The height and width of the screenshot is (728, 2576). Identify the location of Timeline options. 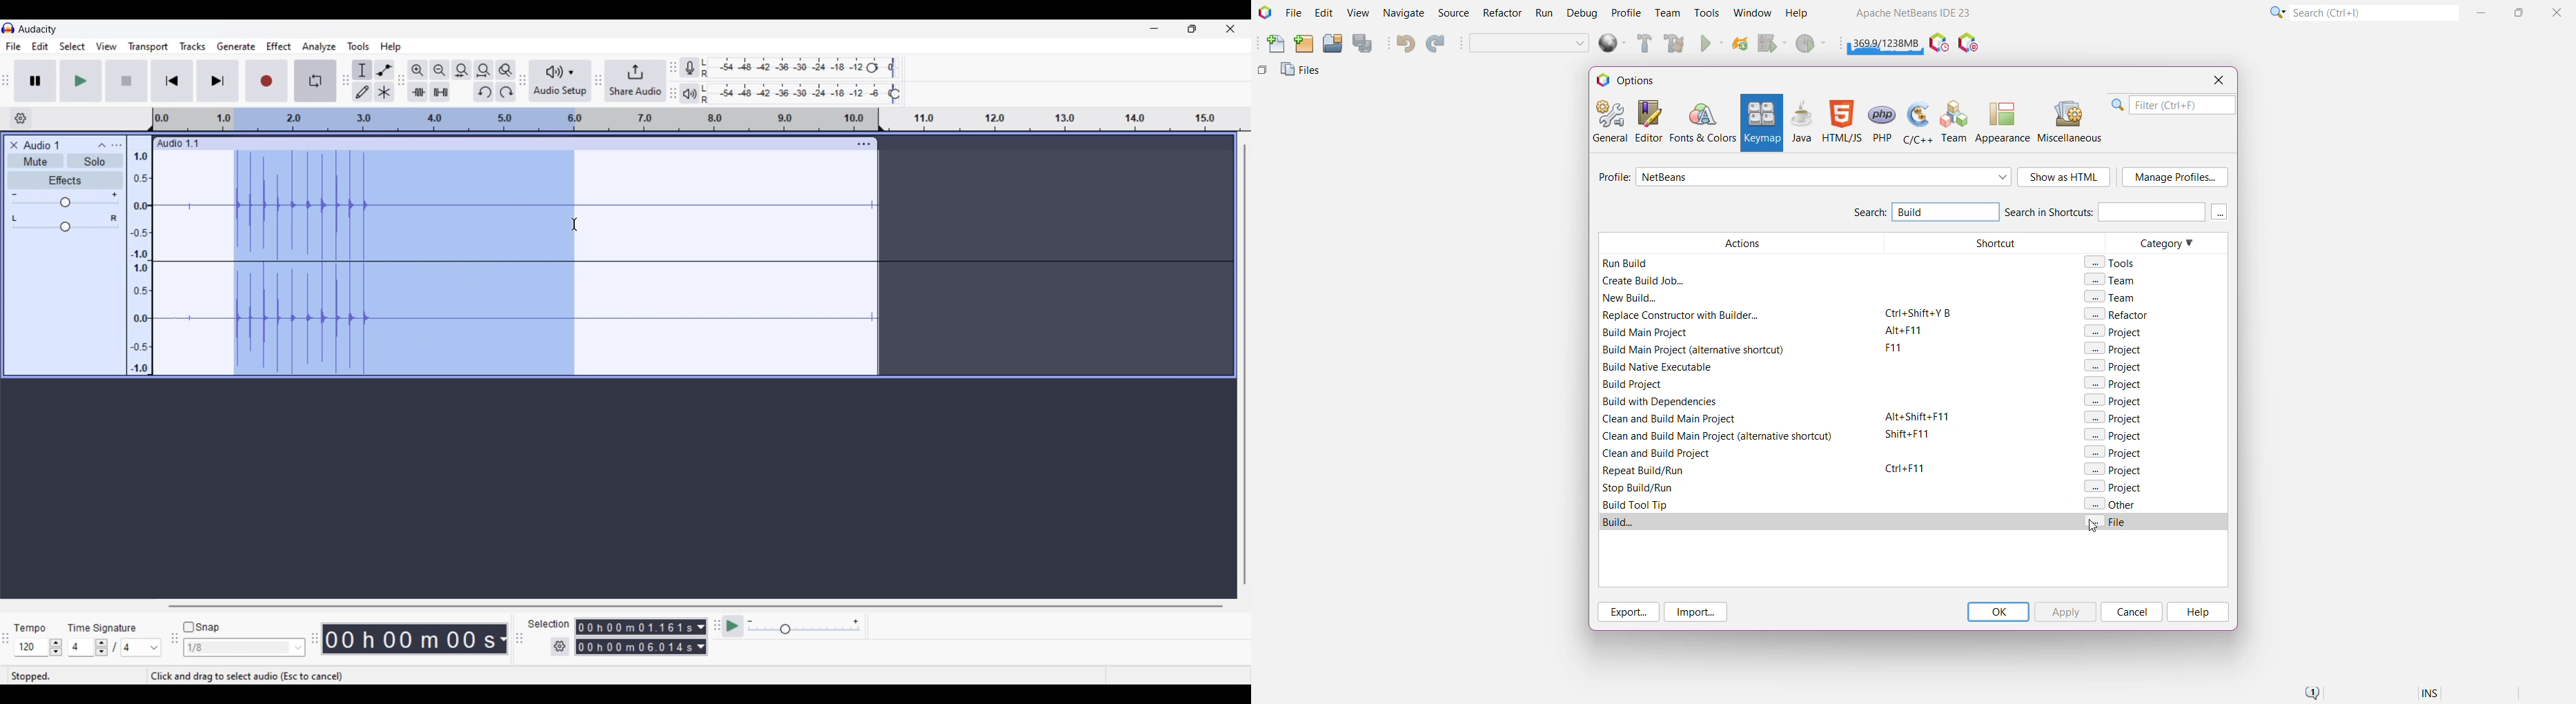
(21, 119).